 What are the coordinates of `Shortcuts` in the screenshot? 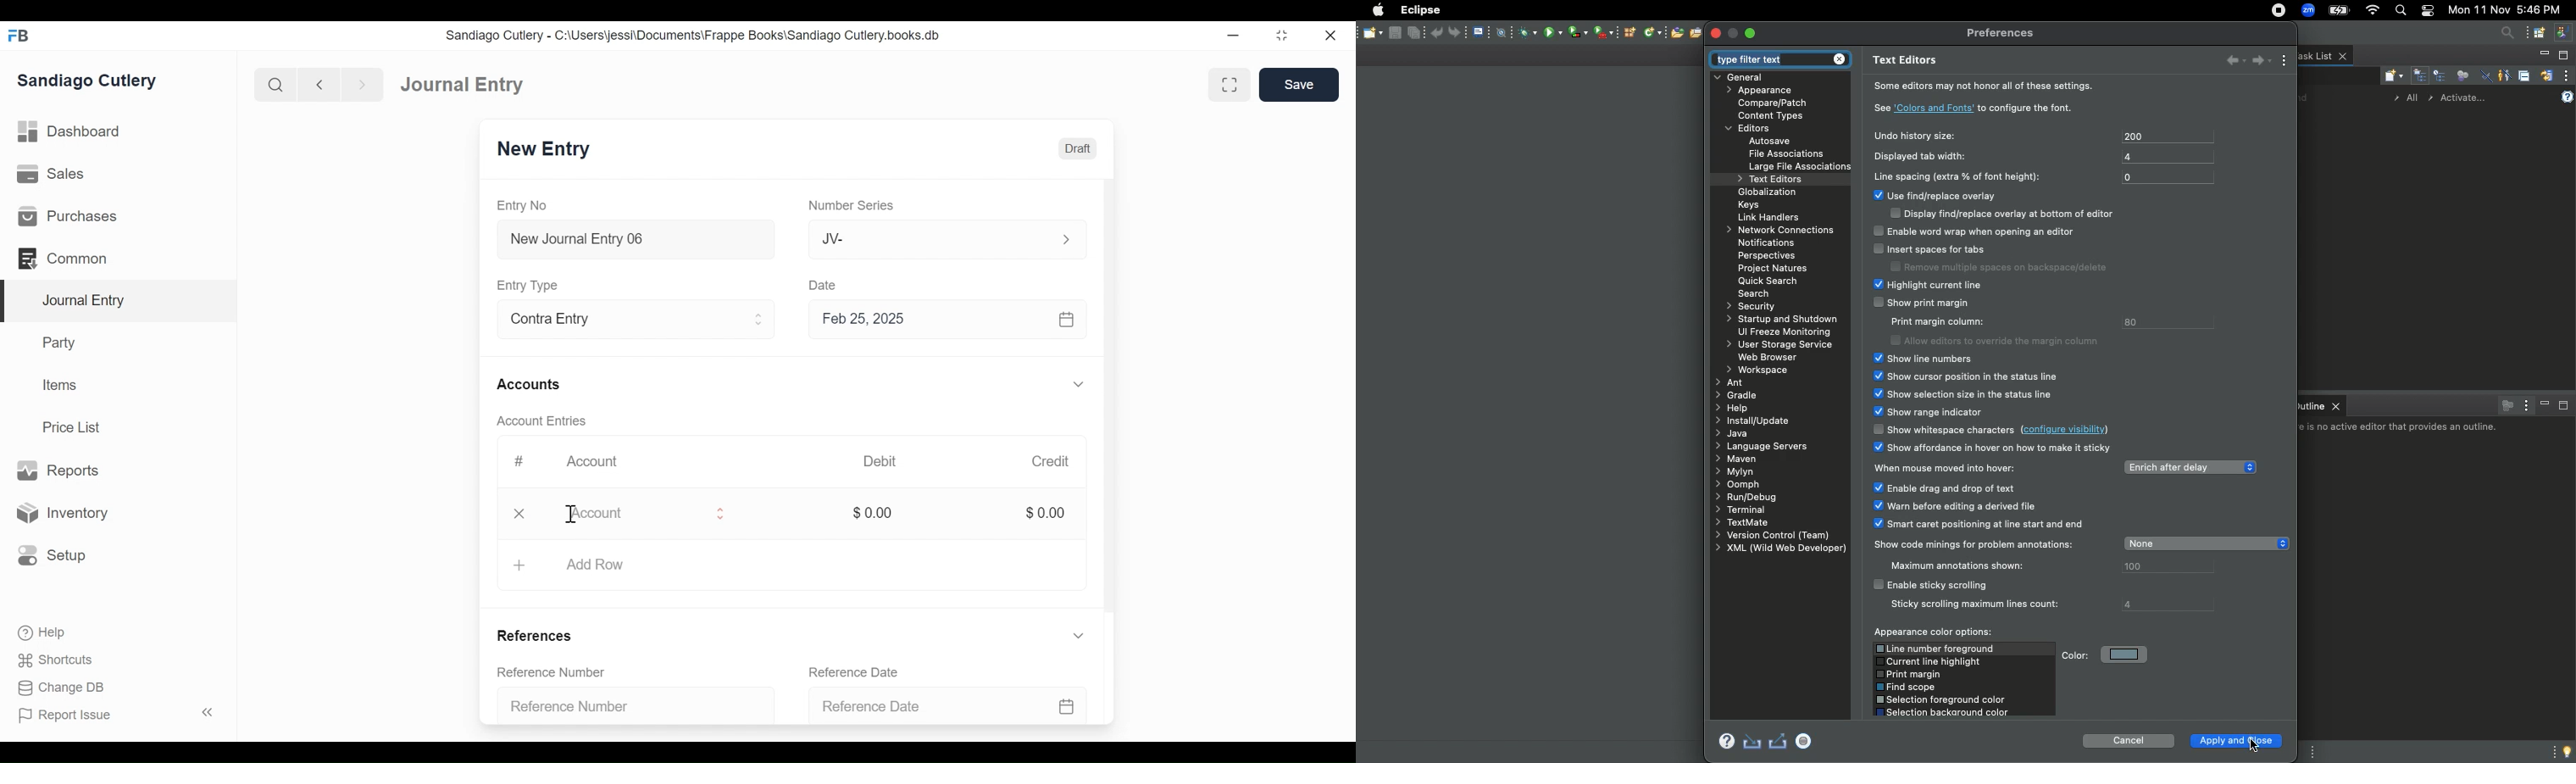 It's located at (59, 660).